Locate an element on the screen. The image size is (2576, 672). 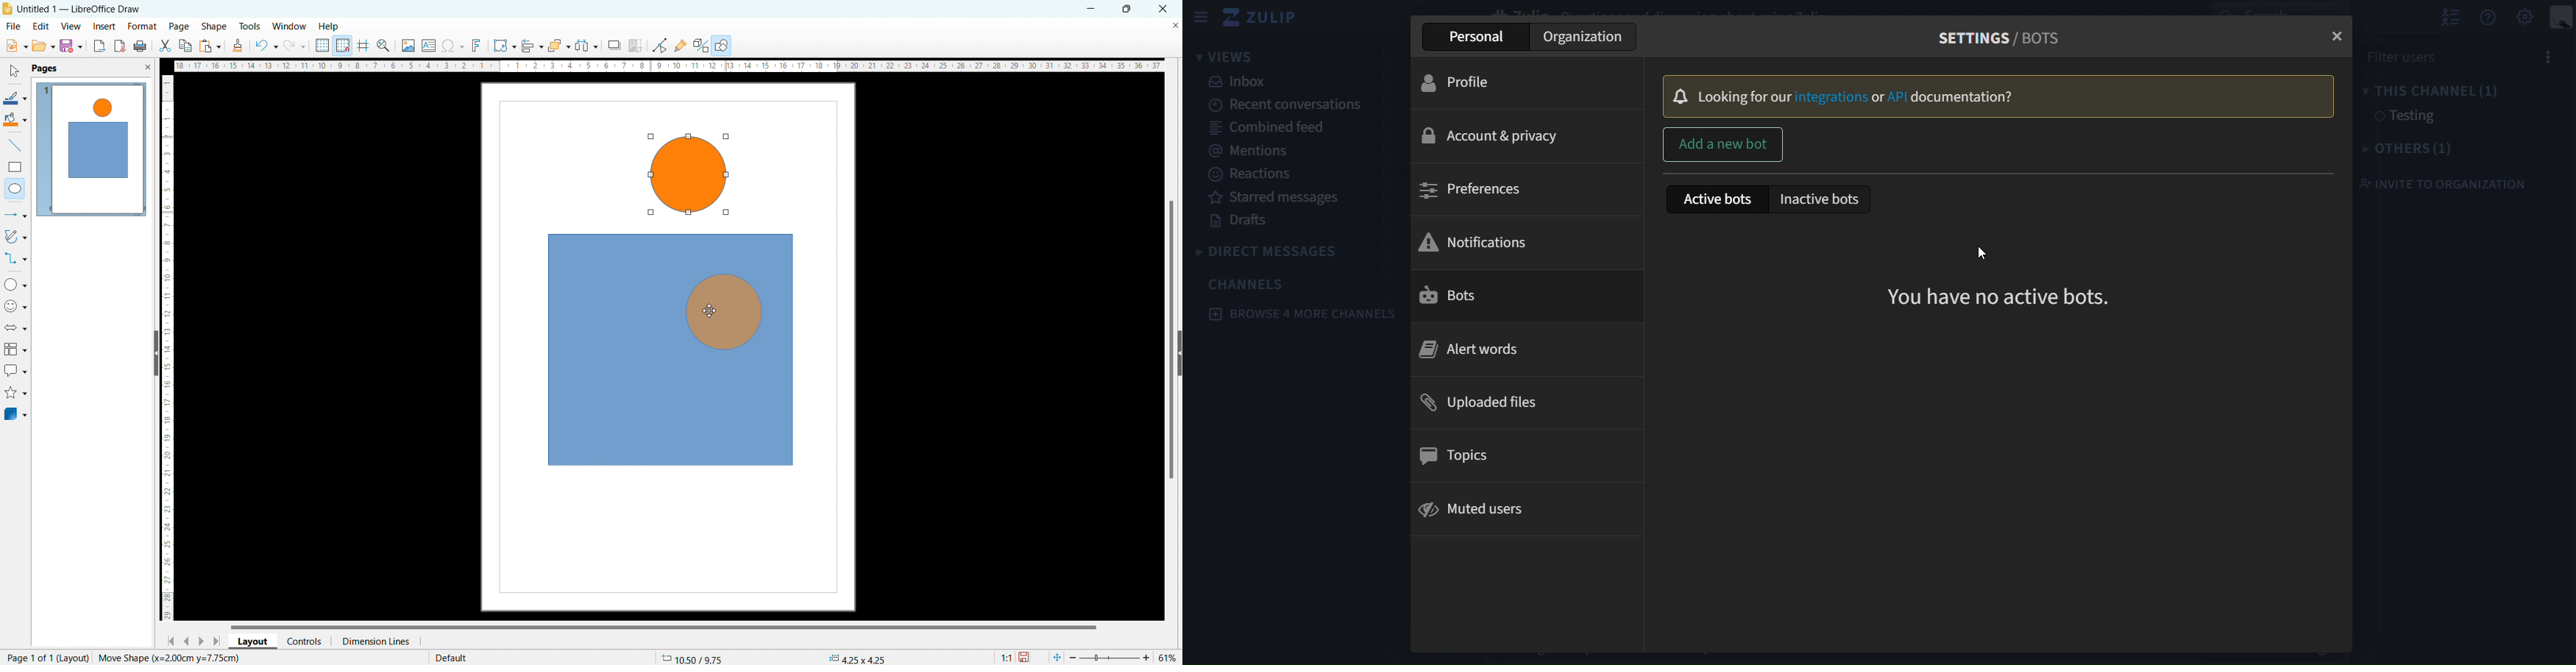
transformations is located at coordinates (504, 46).